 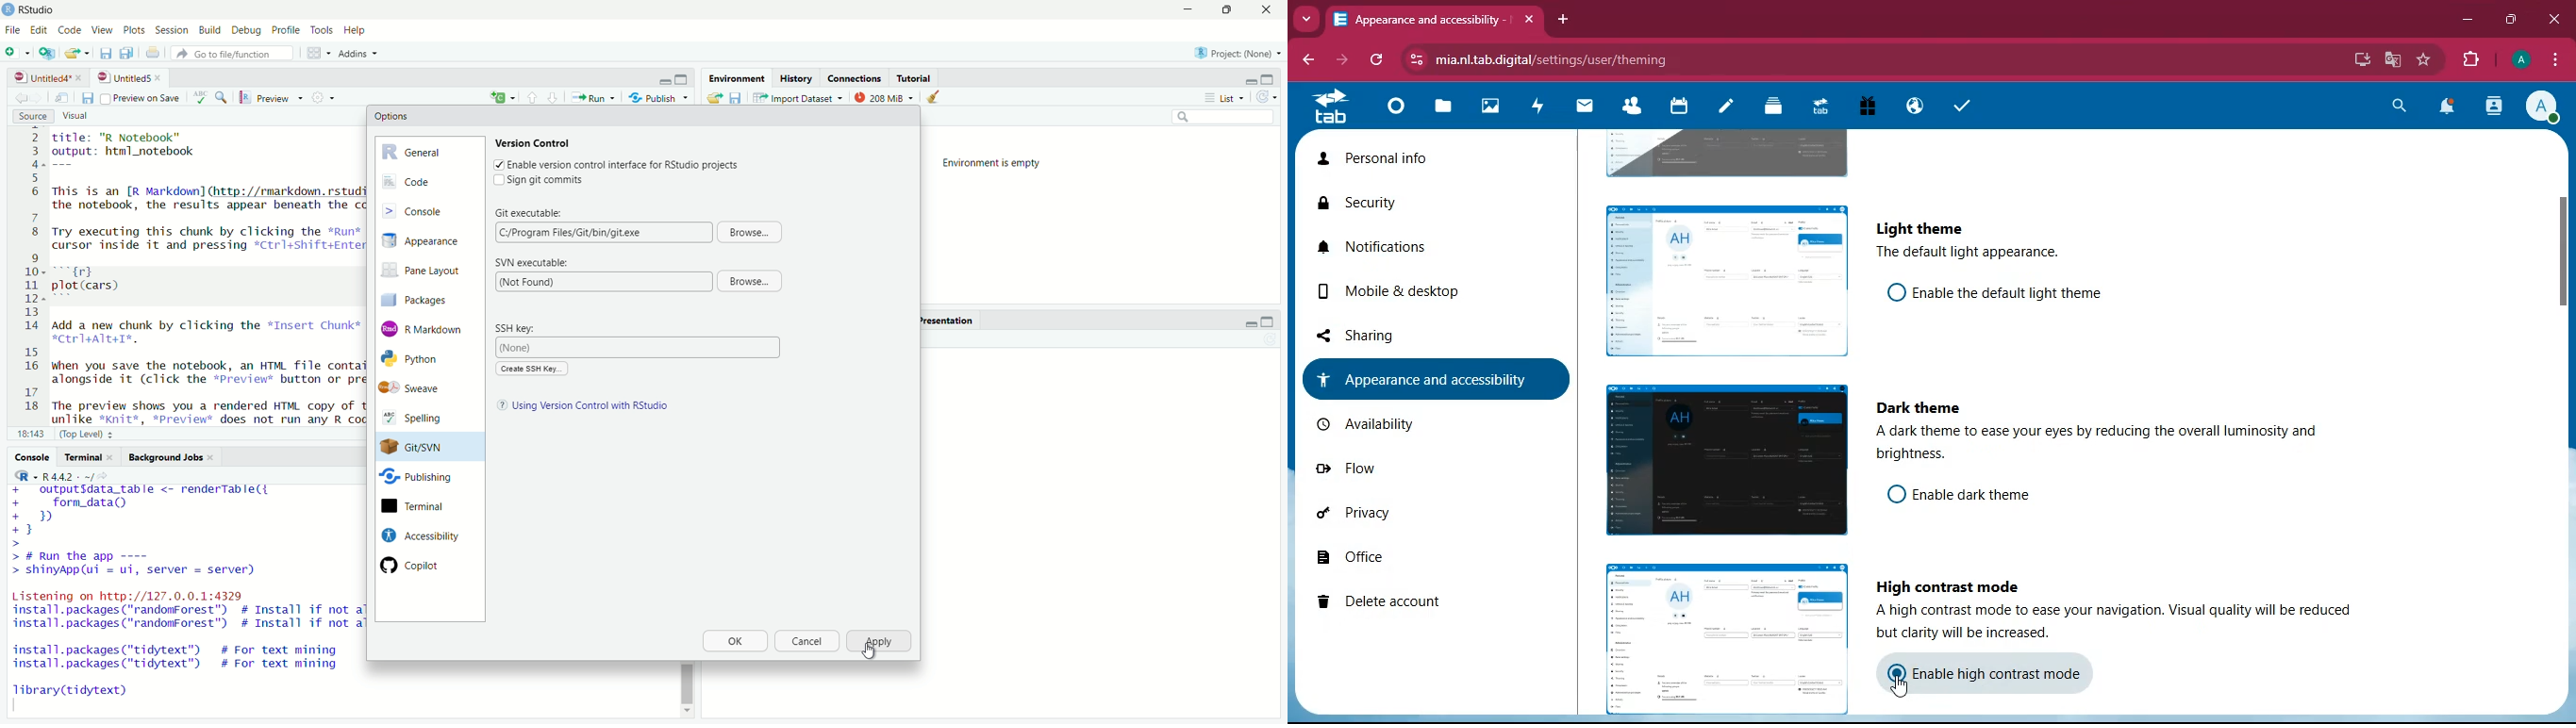 What do you see at coordinates (78, 53) in the screenshot?
I see `open an existing file` at bounding box center [78, 53].